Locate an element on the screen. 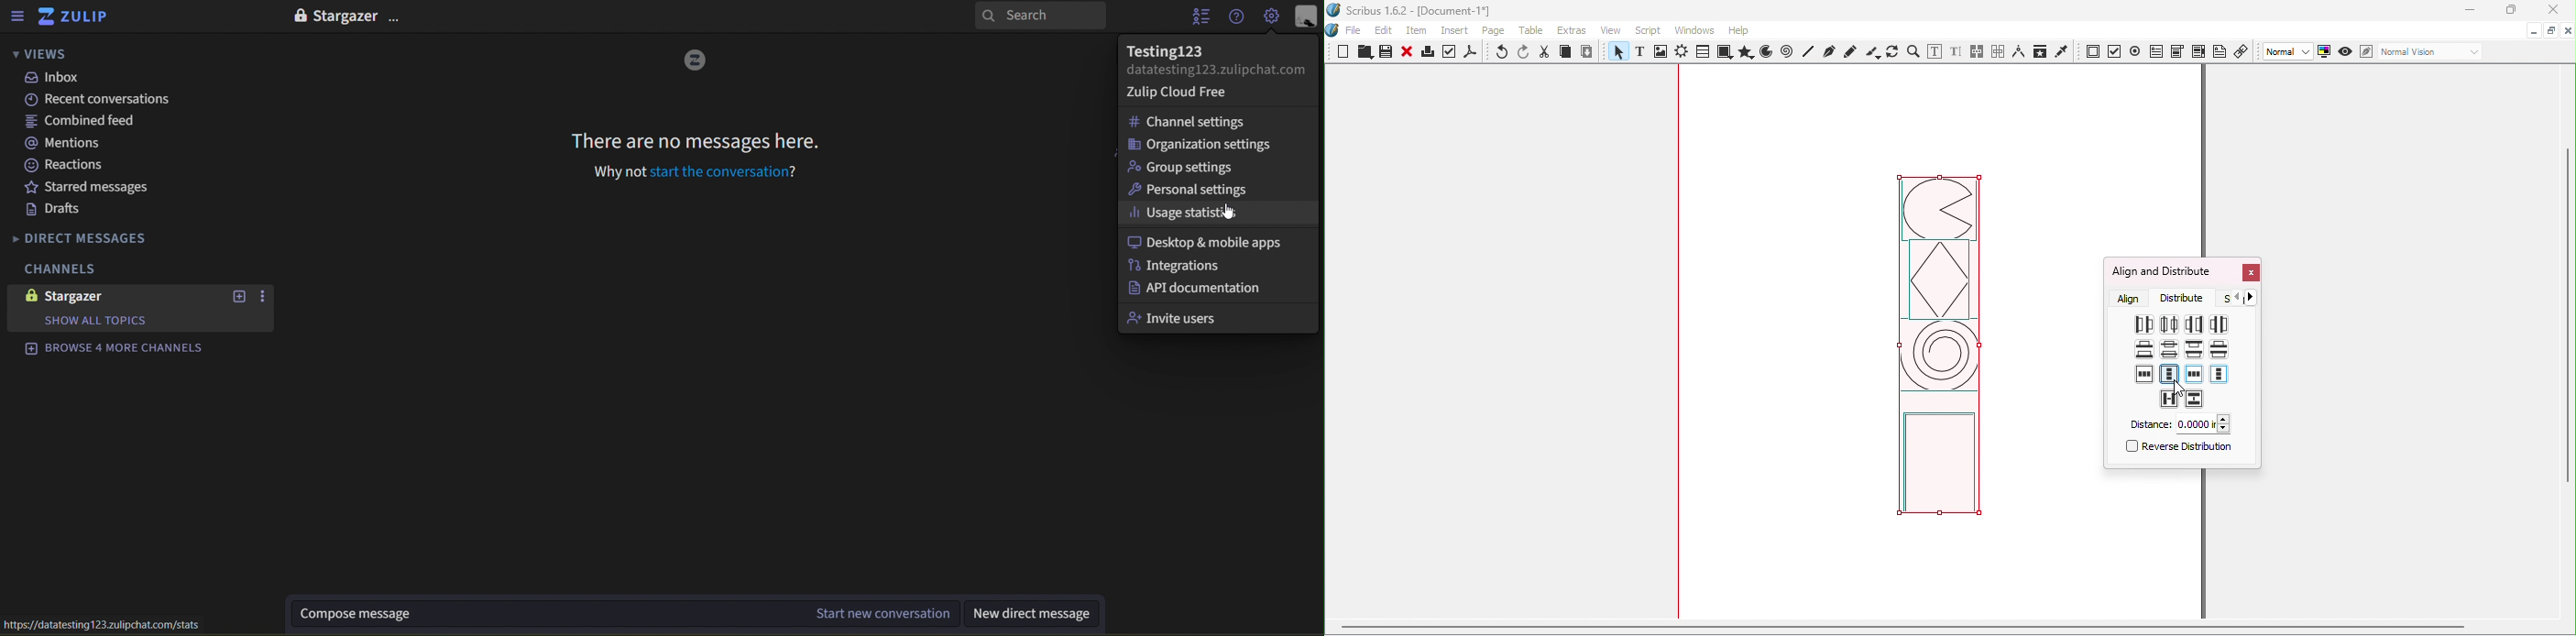 This screenshot has height=644, width=2576. Undo is located at coordinates (1503, 53).